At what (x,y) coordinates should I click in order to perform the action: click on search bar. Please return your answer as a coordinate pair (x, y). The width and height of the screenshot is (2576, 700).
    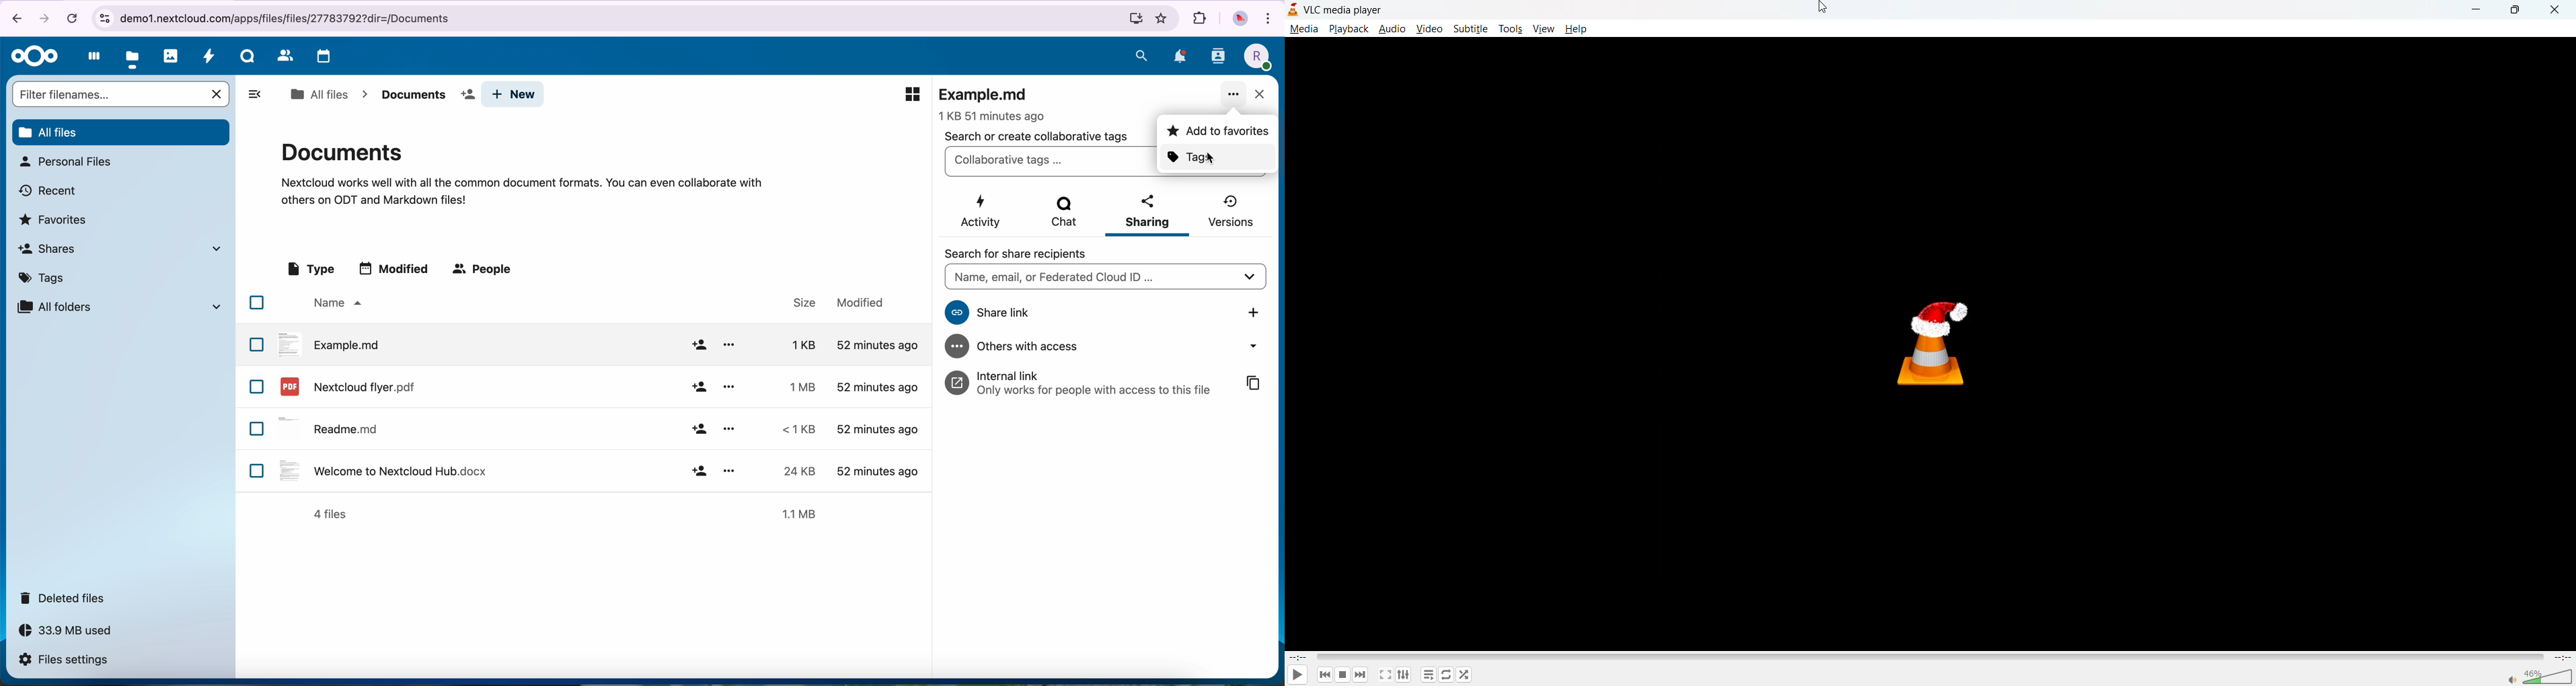
    Looking at the image, I should click on (1105, 278).